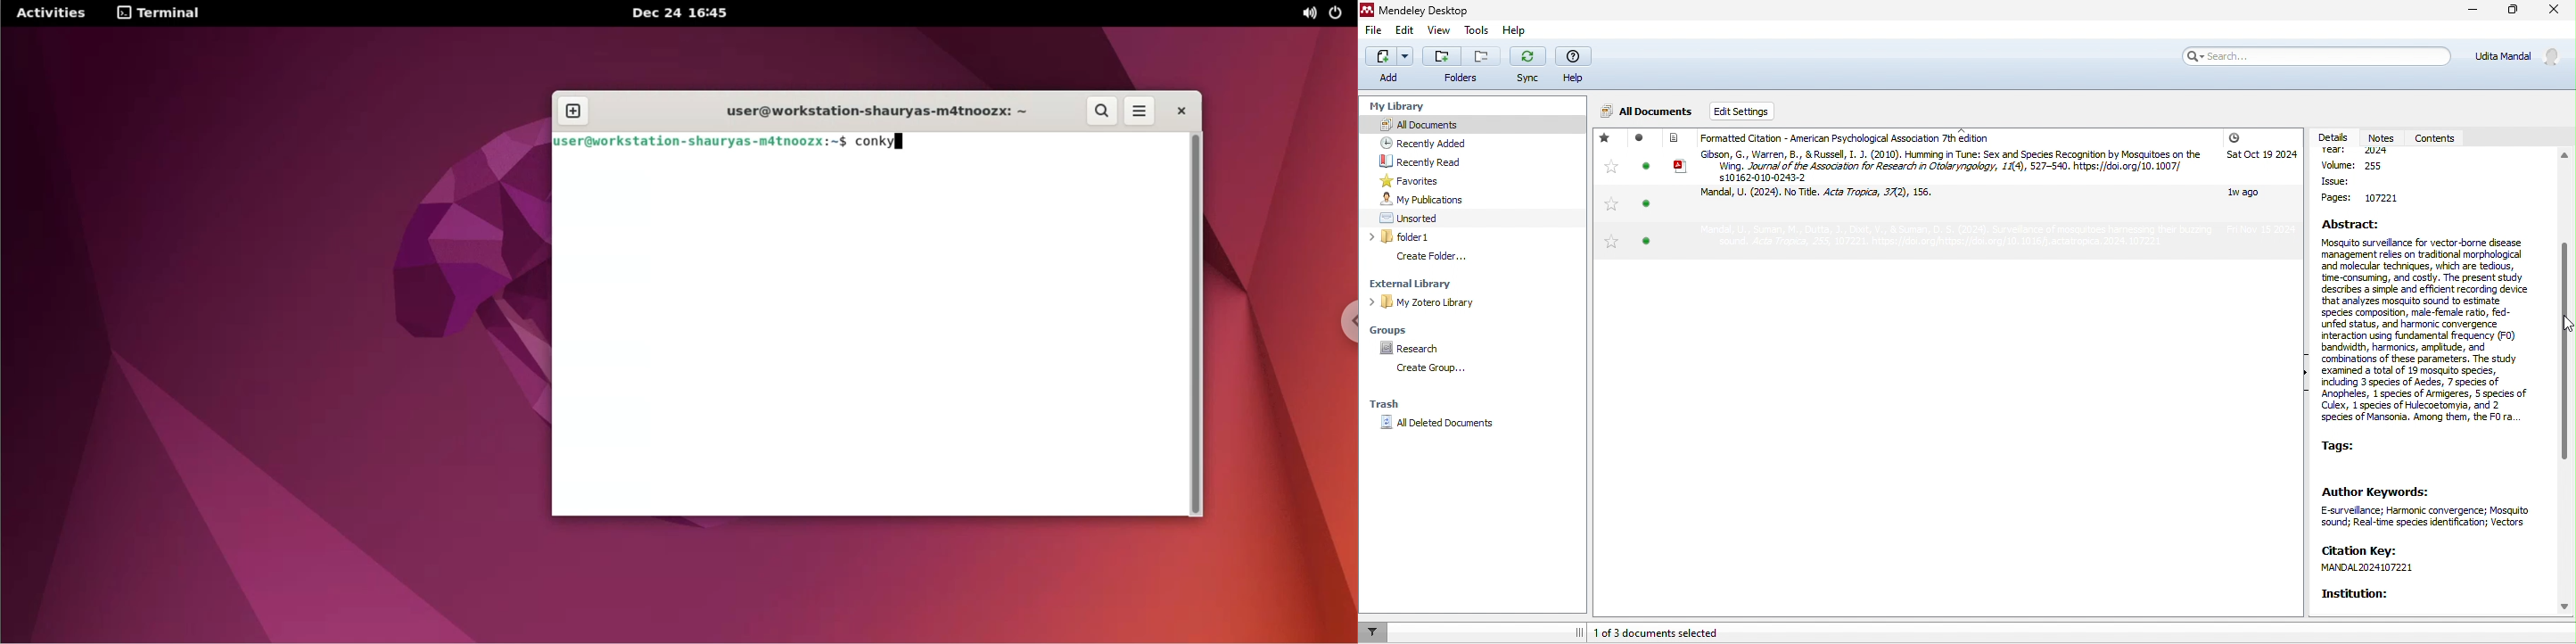 The image size is (2576, 644). Describe the element at coordinates (1648, 112) in the screenshot. I see `All documents` at that location.